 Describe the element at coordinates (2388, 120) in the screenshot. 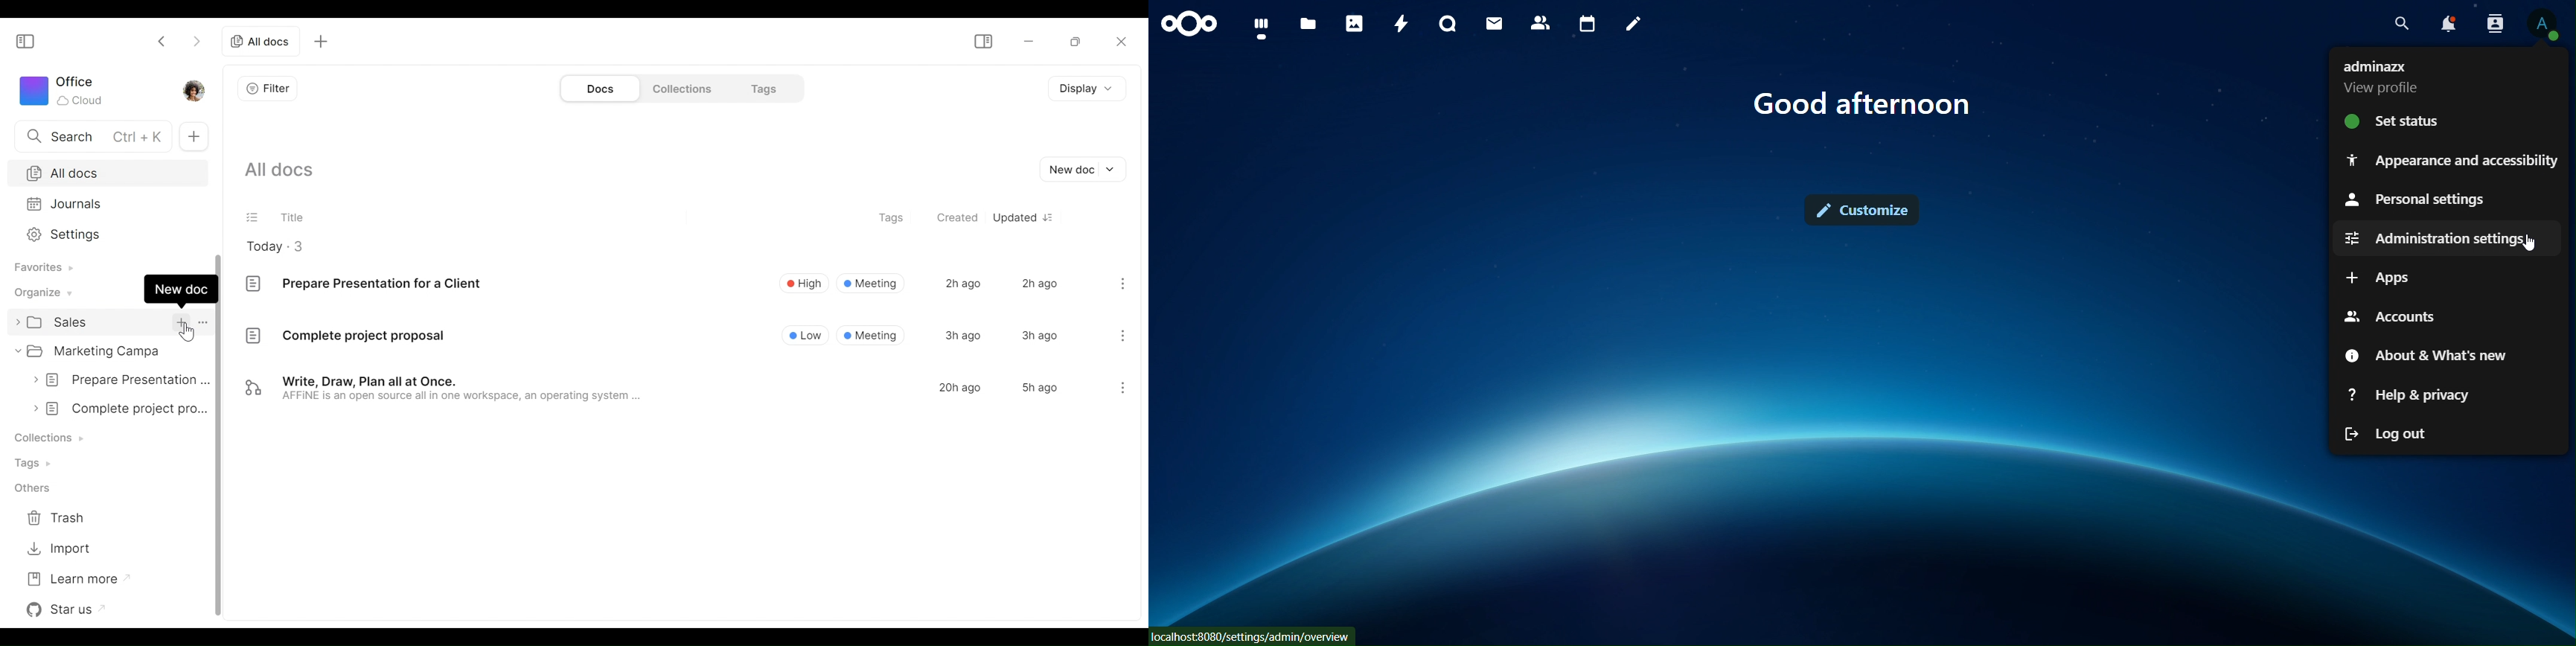

I see `set status` at that location.